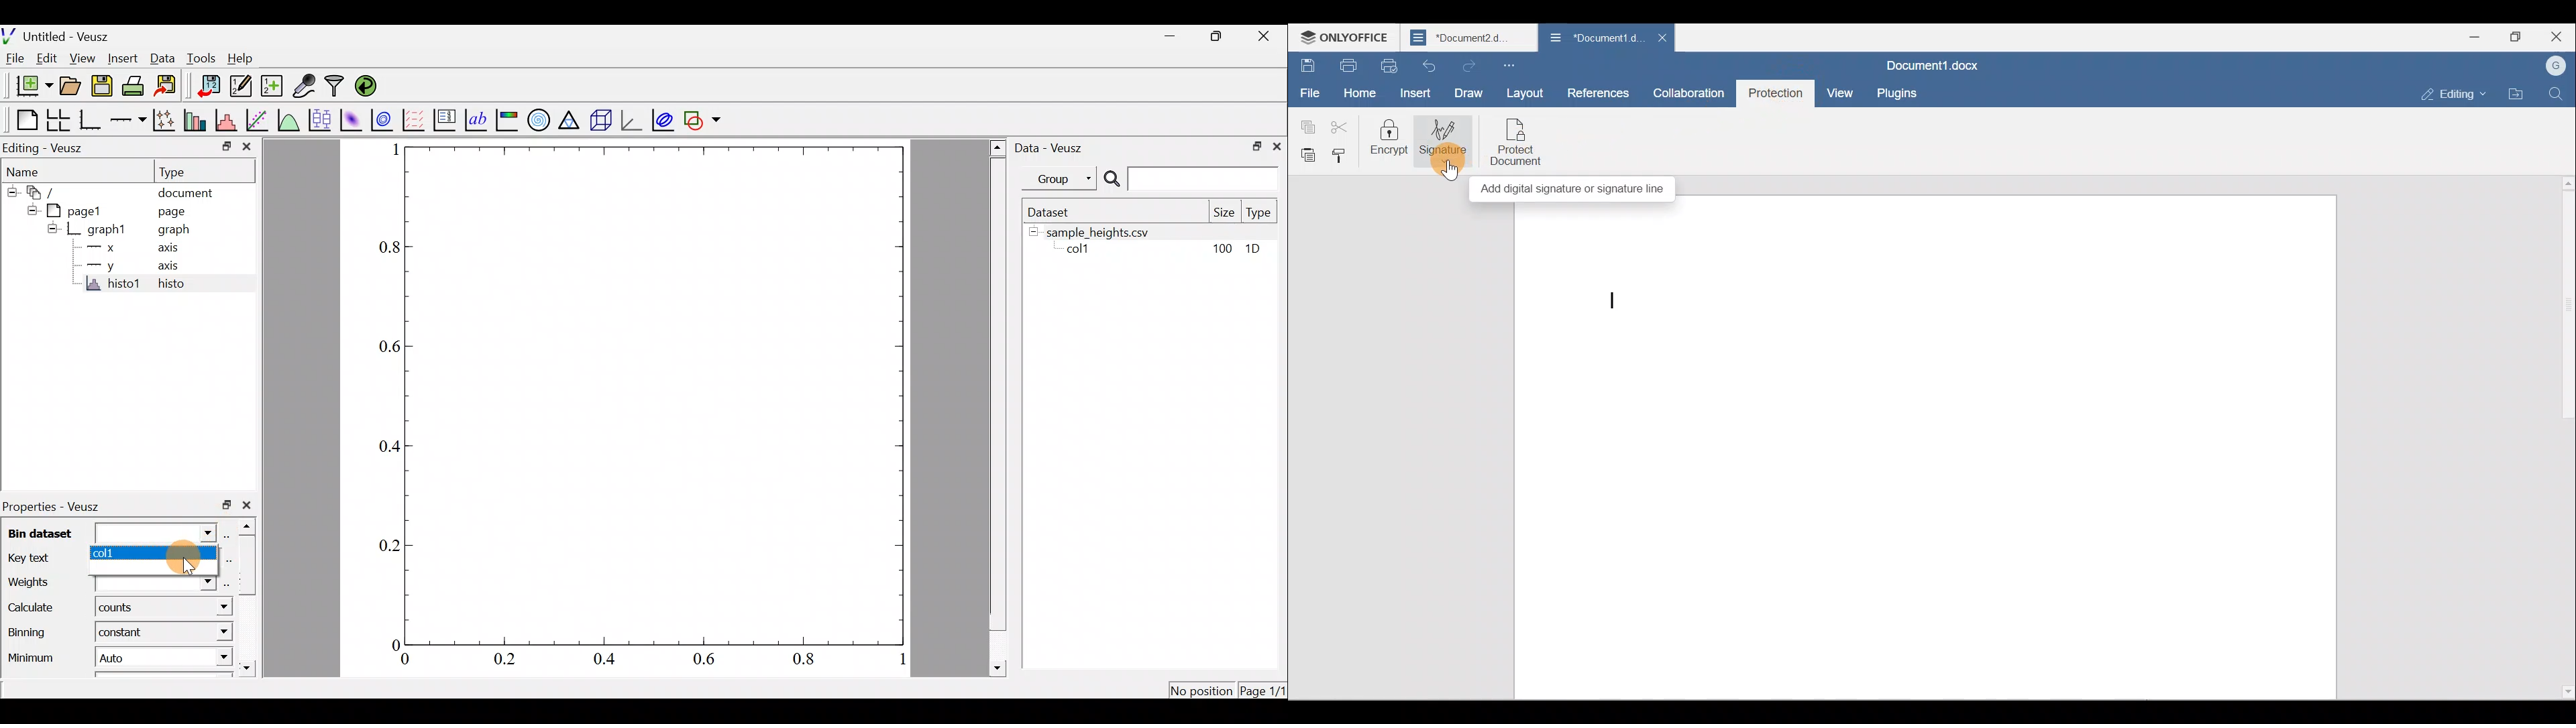 Image resolution: width=2576 pixels, height=728 pixels. Describe the element at coordinates (1261, 692) in the screenshot. I see `Page 1/1` at that location.